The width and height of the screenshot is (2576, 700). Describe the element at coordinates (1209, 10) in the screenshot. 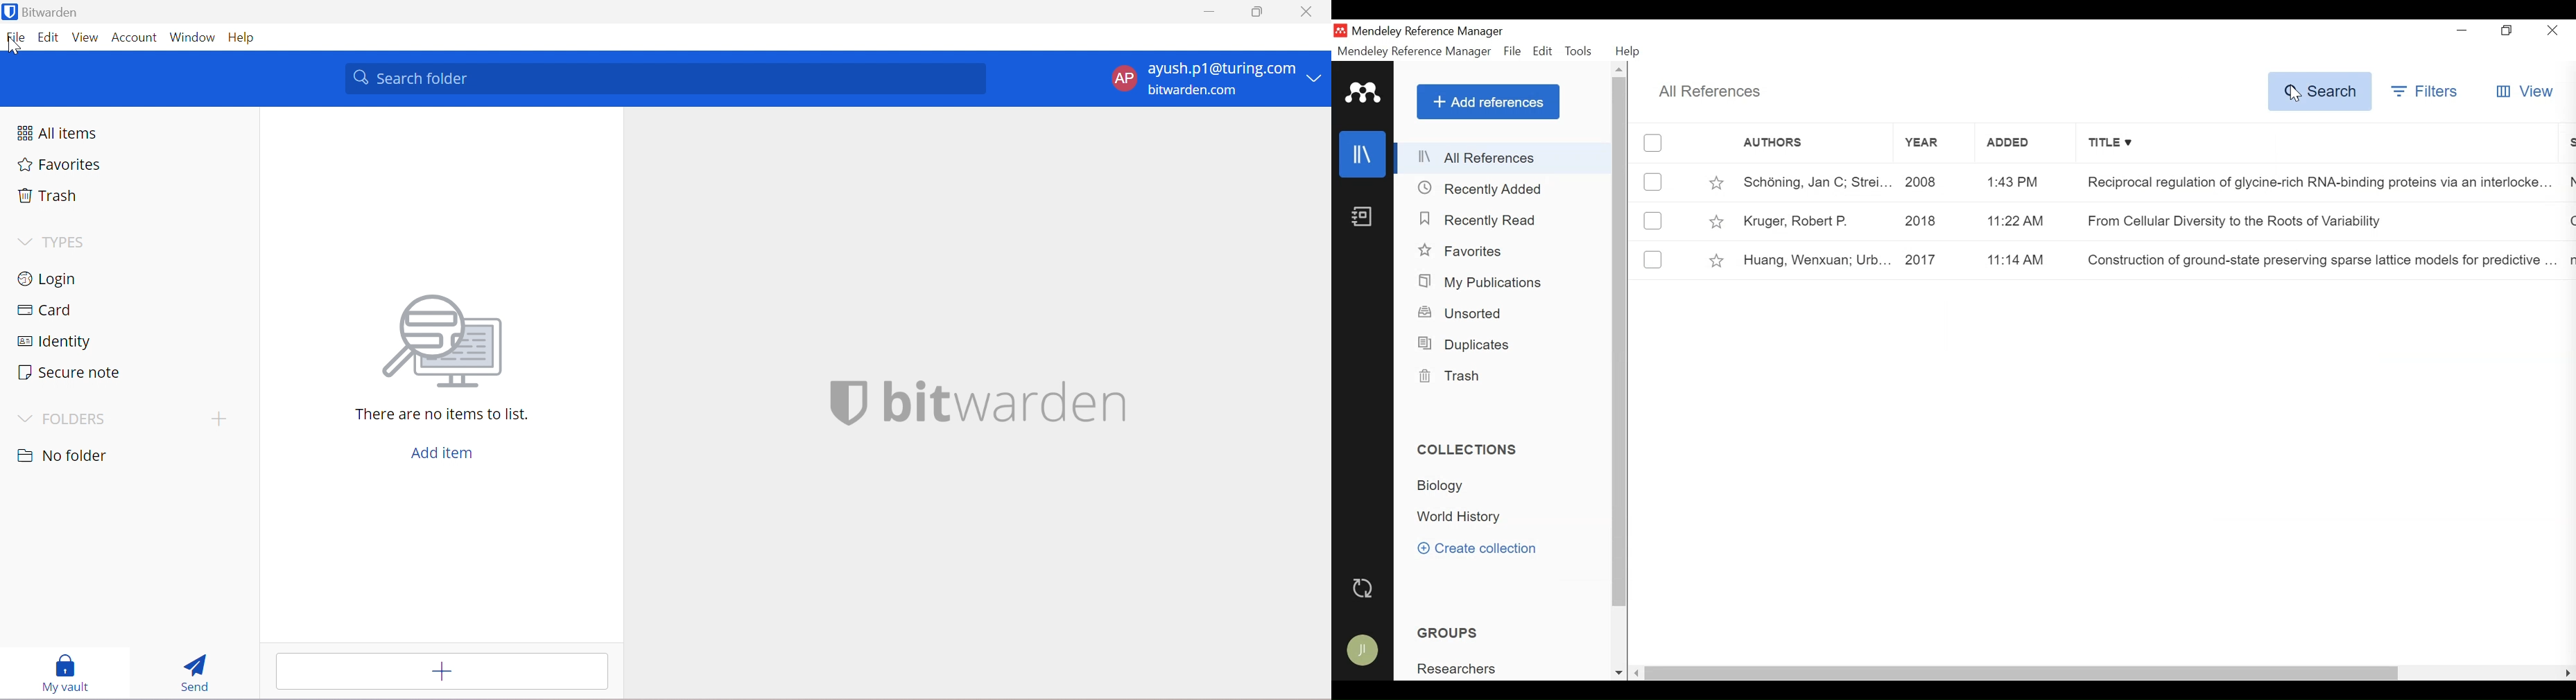

I see `Minimize` at that location.